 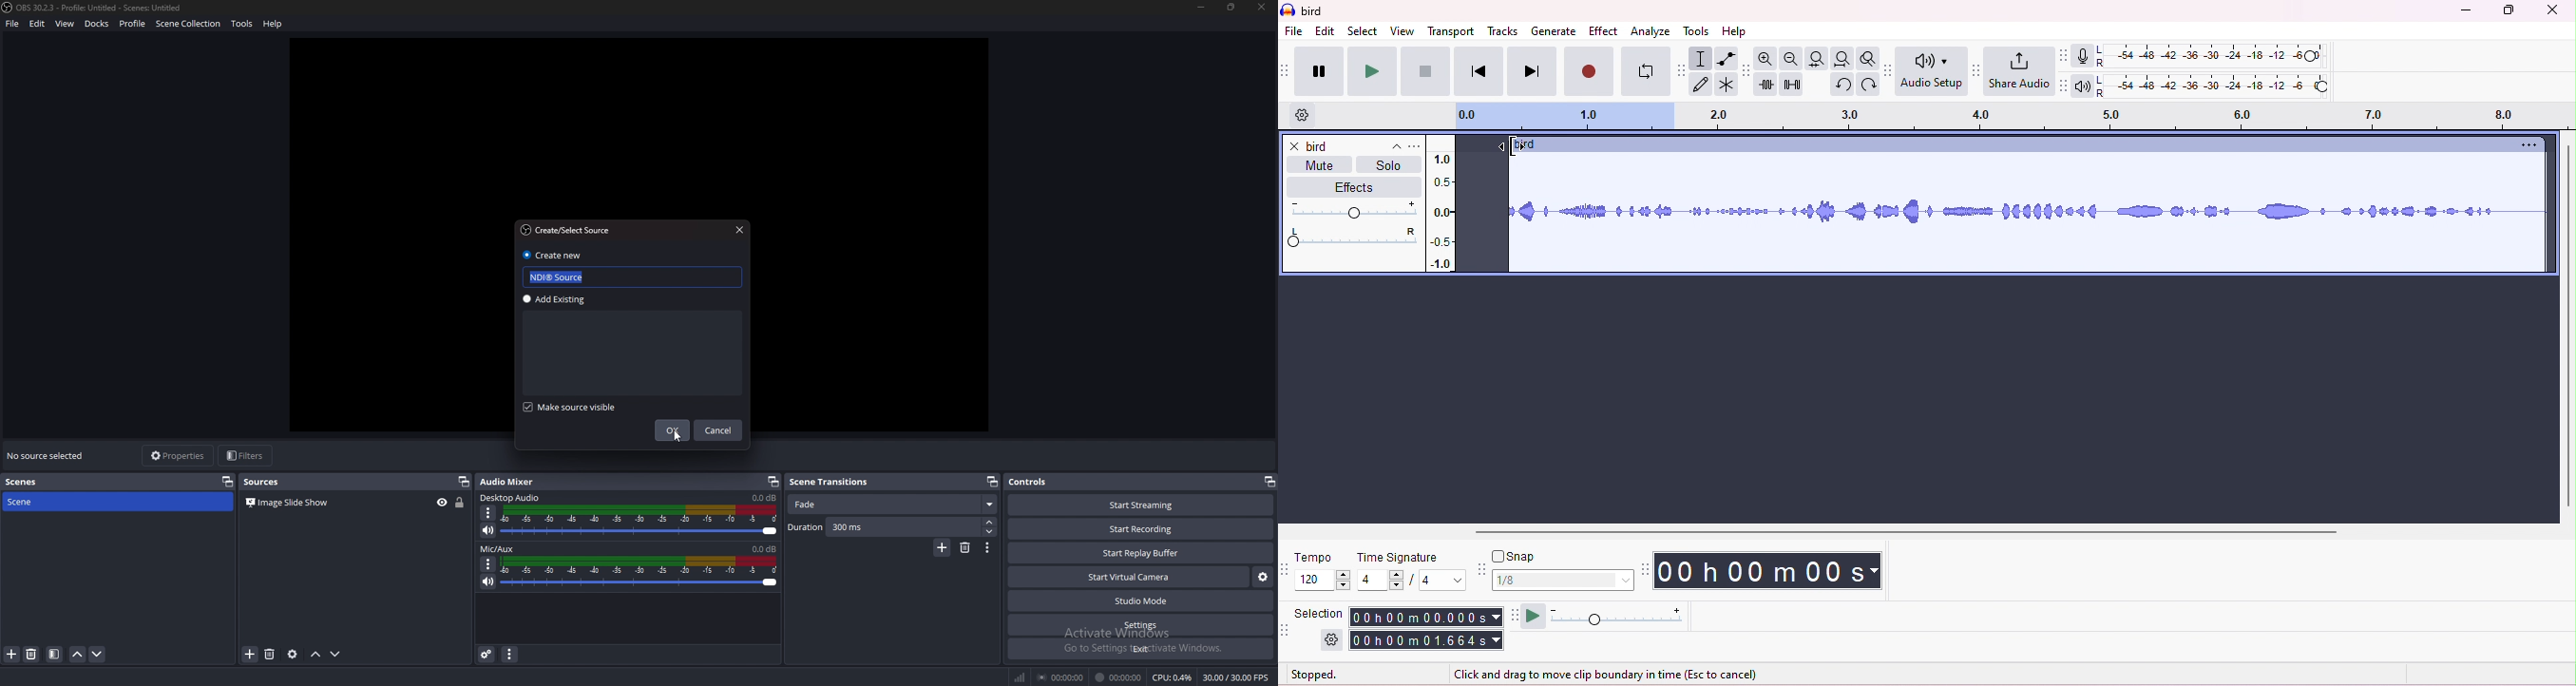 What do you see at coordinates (1347, 187) in the screenshot?
I see `effects` at bounding box center [1347, 187].